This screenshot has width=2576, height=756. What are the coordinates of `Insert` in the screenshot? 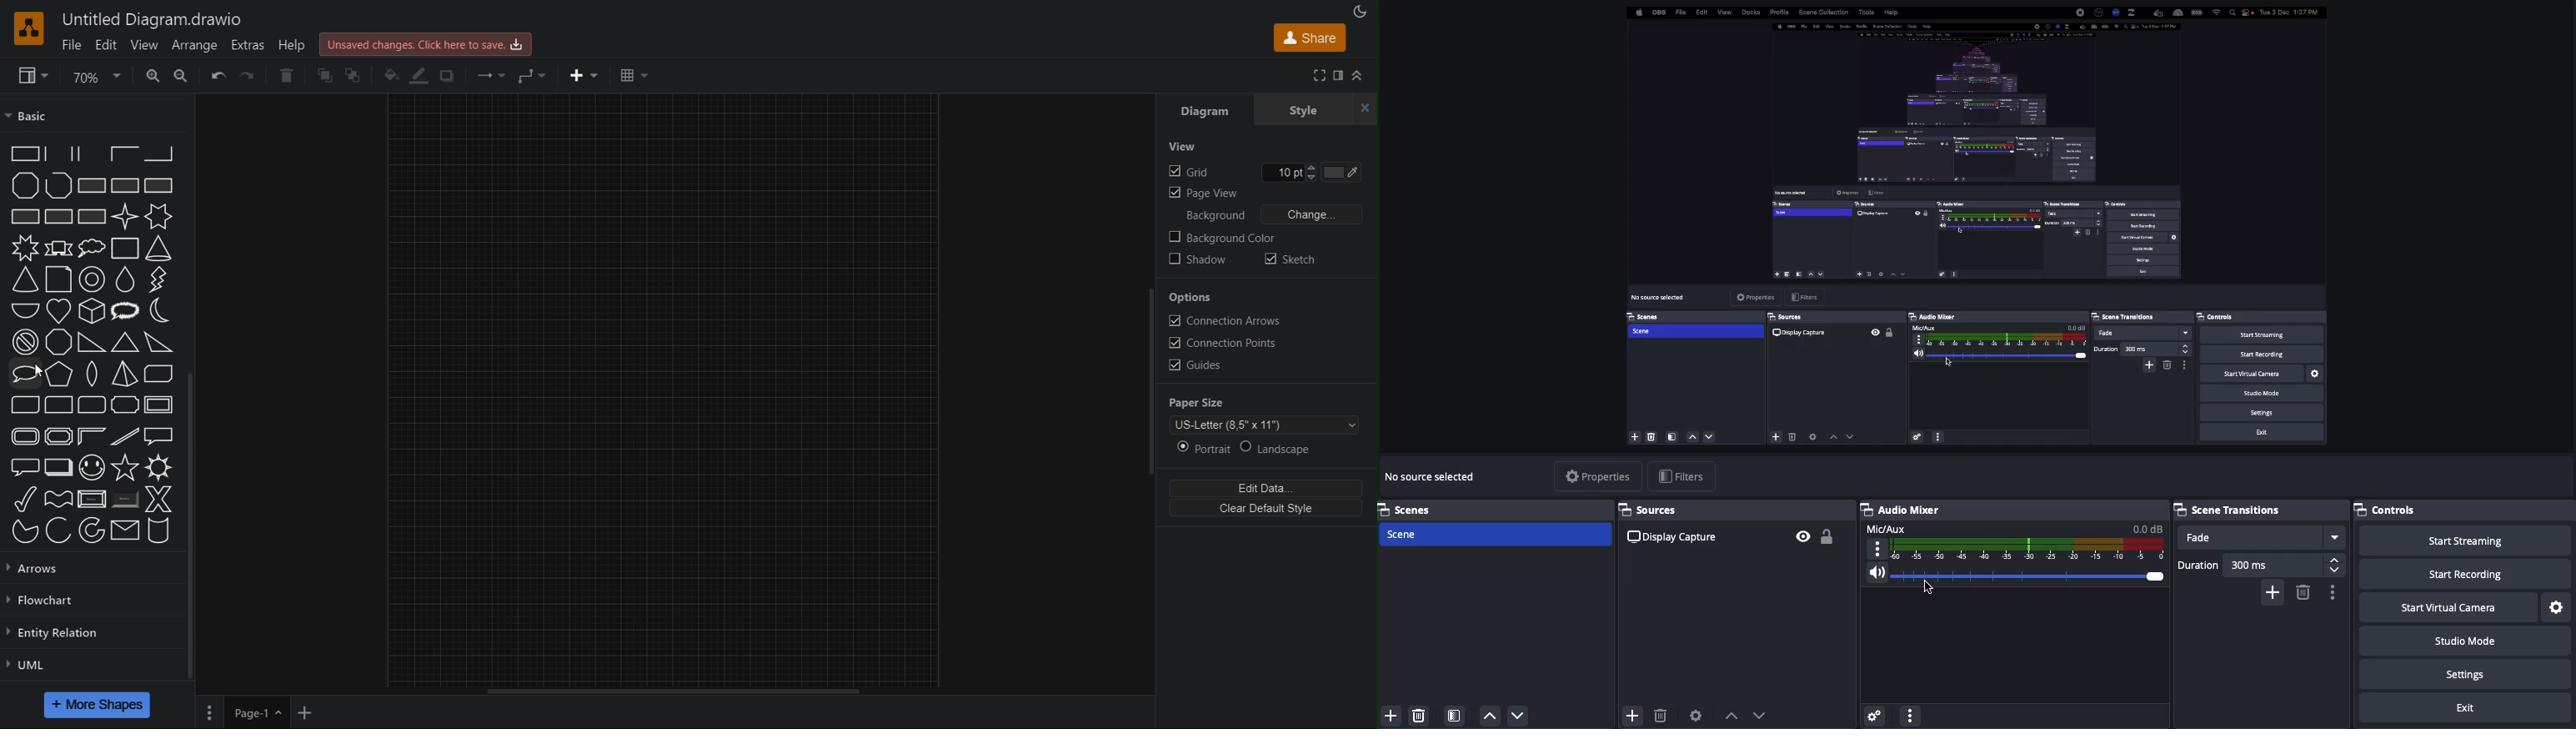 It's located at (582, 77).